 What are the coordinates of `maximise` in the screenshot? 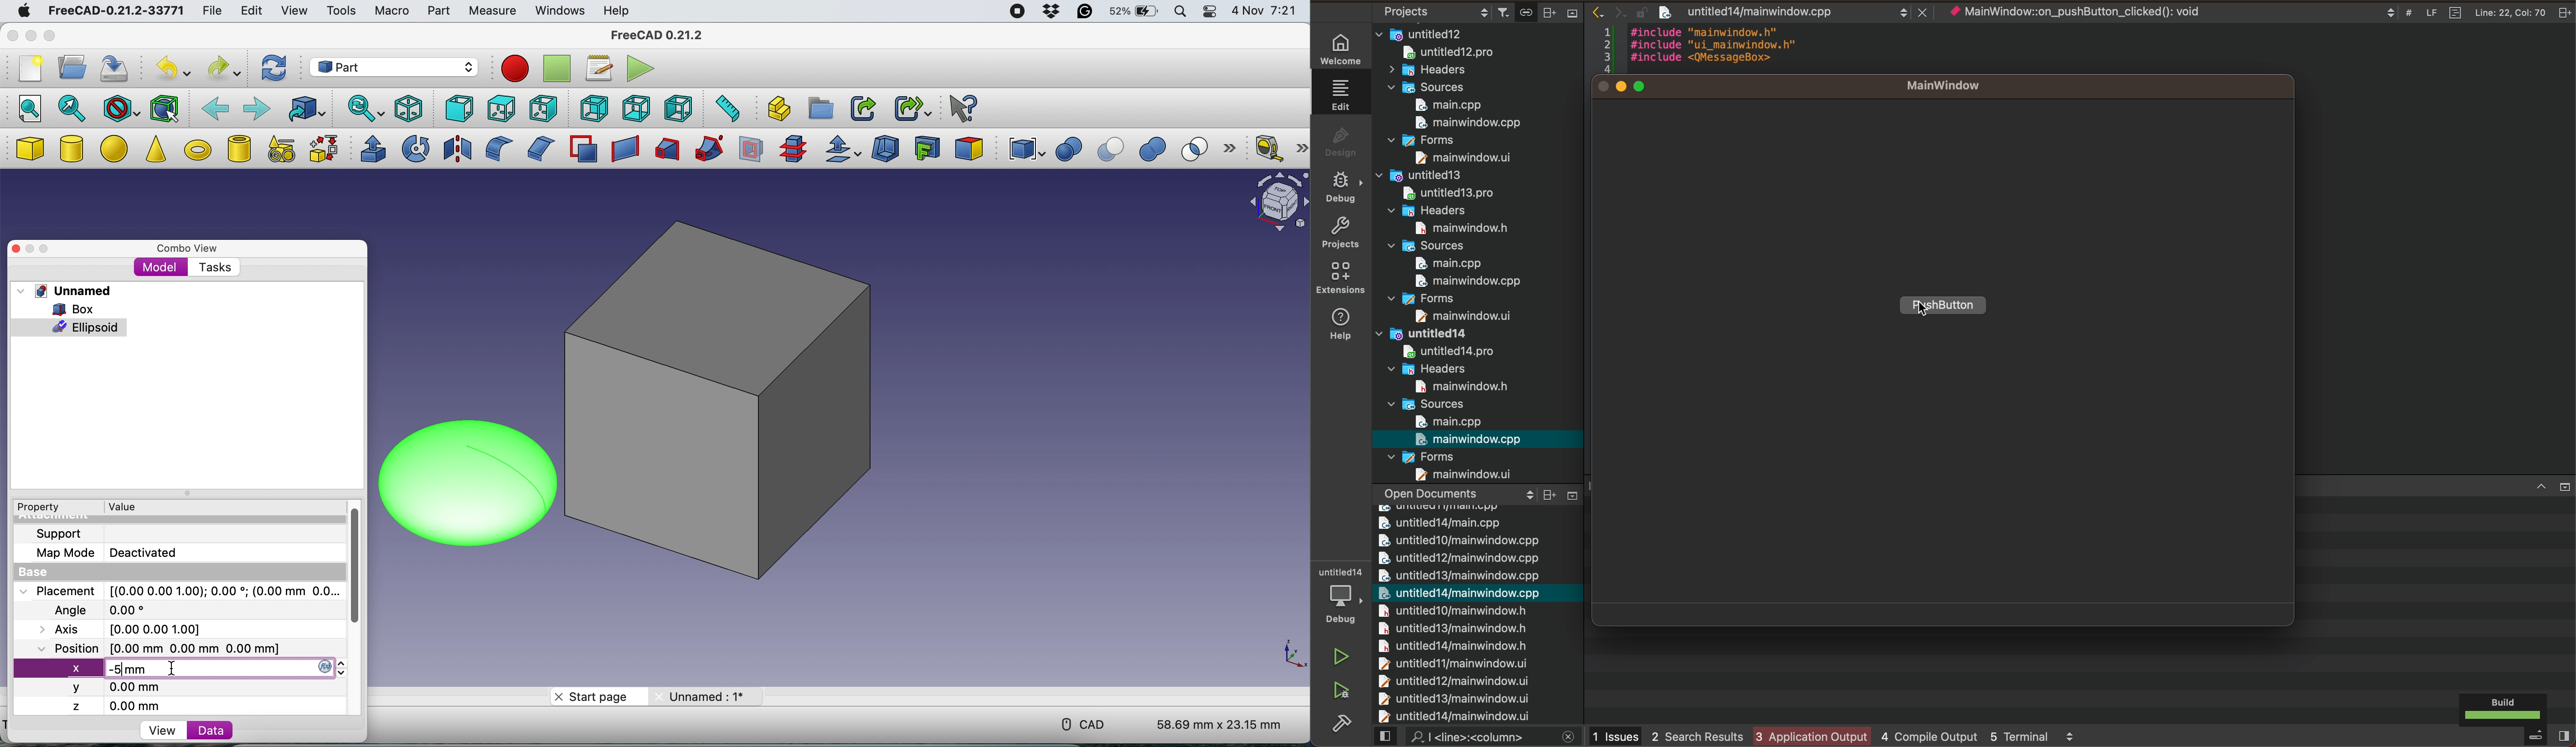 It's located at (54, 247).